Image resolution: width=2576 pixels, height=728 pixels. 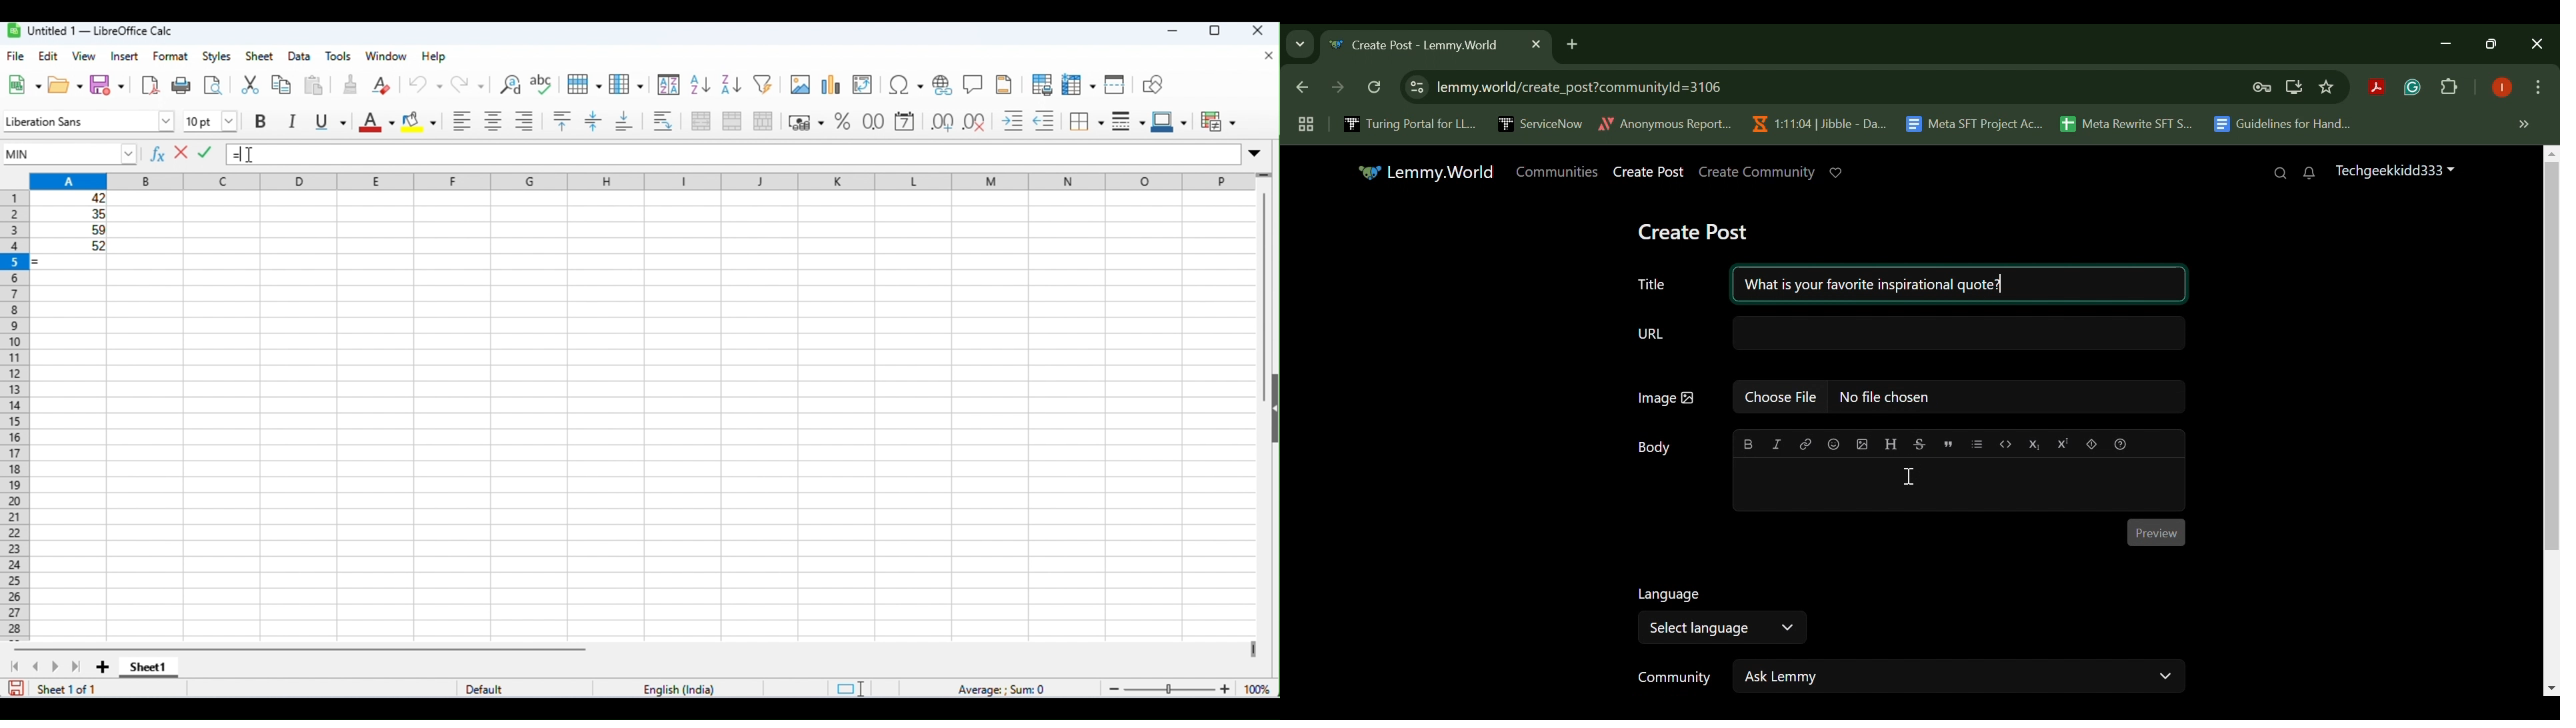 What do you see at coordinates (1376, 89) in the screenshot?
I see `Refresh Webpage` at bounding box center [1376, 89].